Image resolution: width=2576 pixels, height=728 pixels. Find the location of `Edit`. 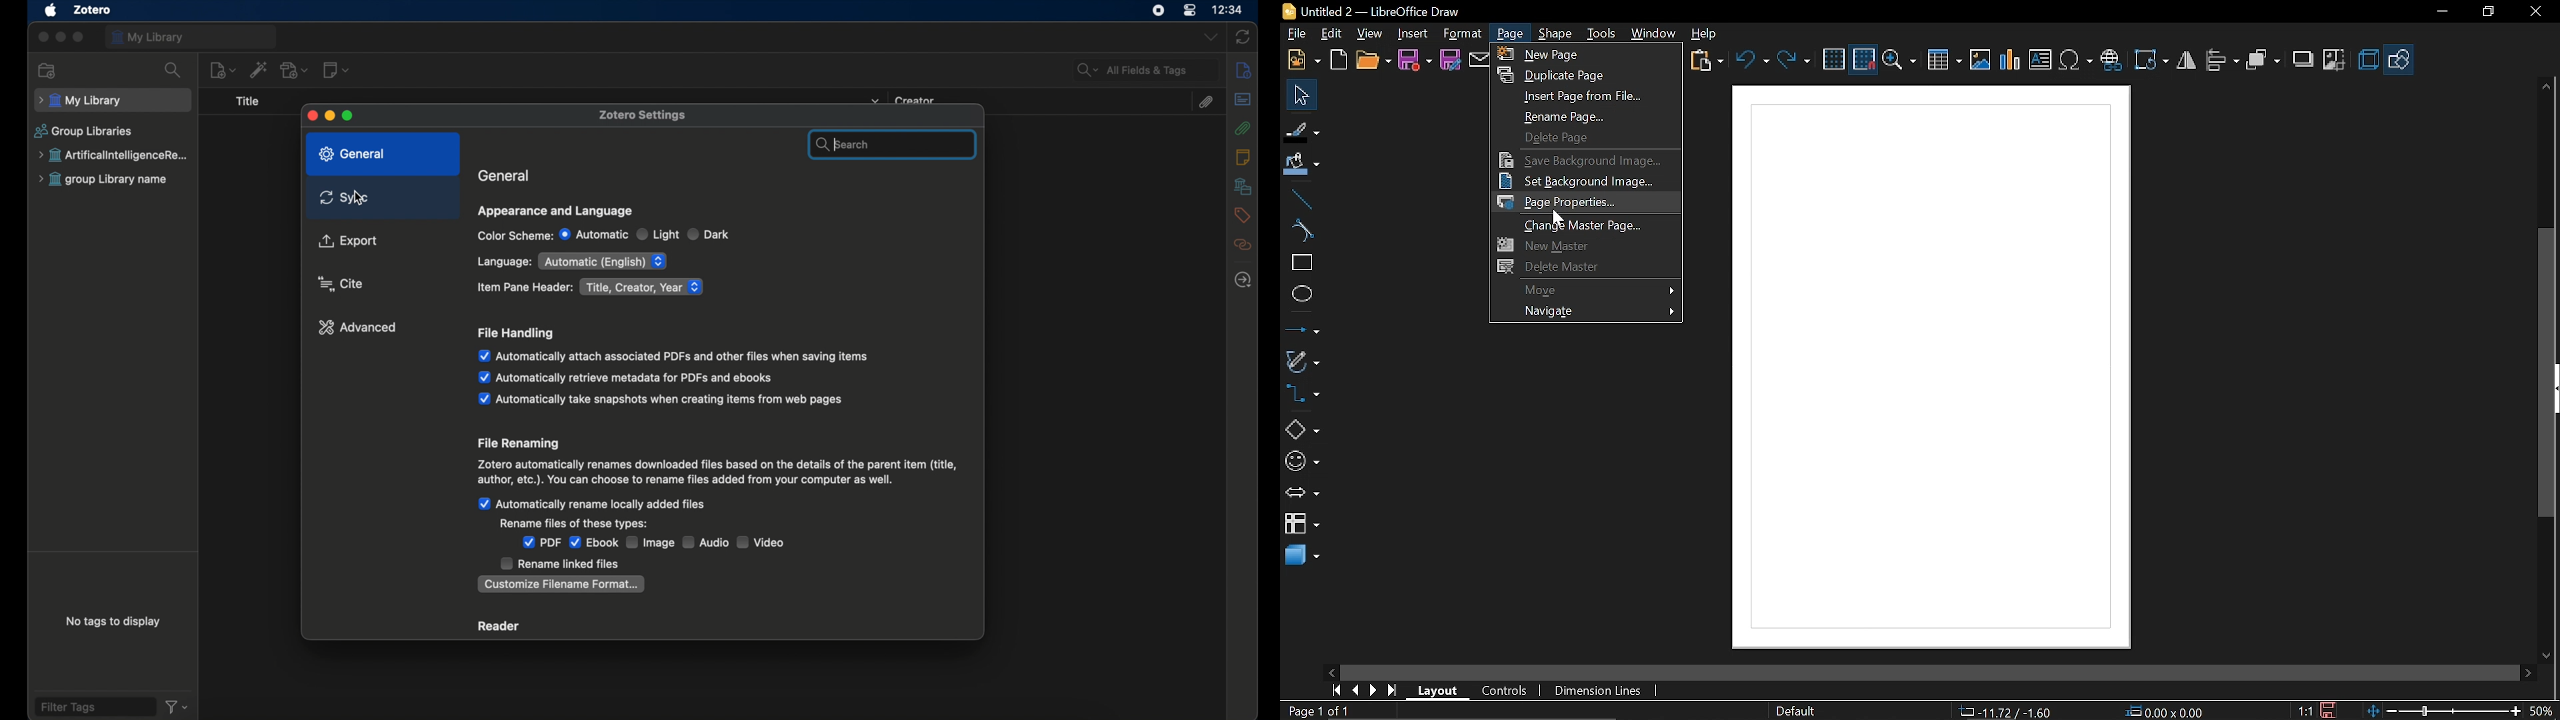

Edit is located at coordinates (1331, 34).